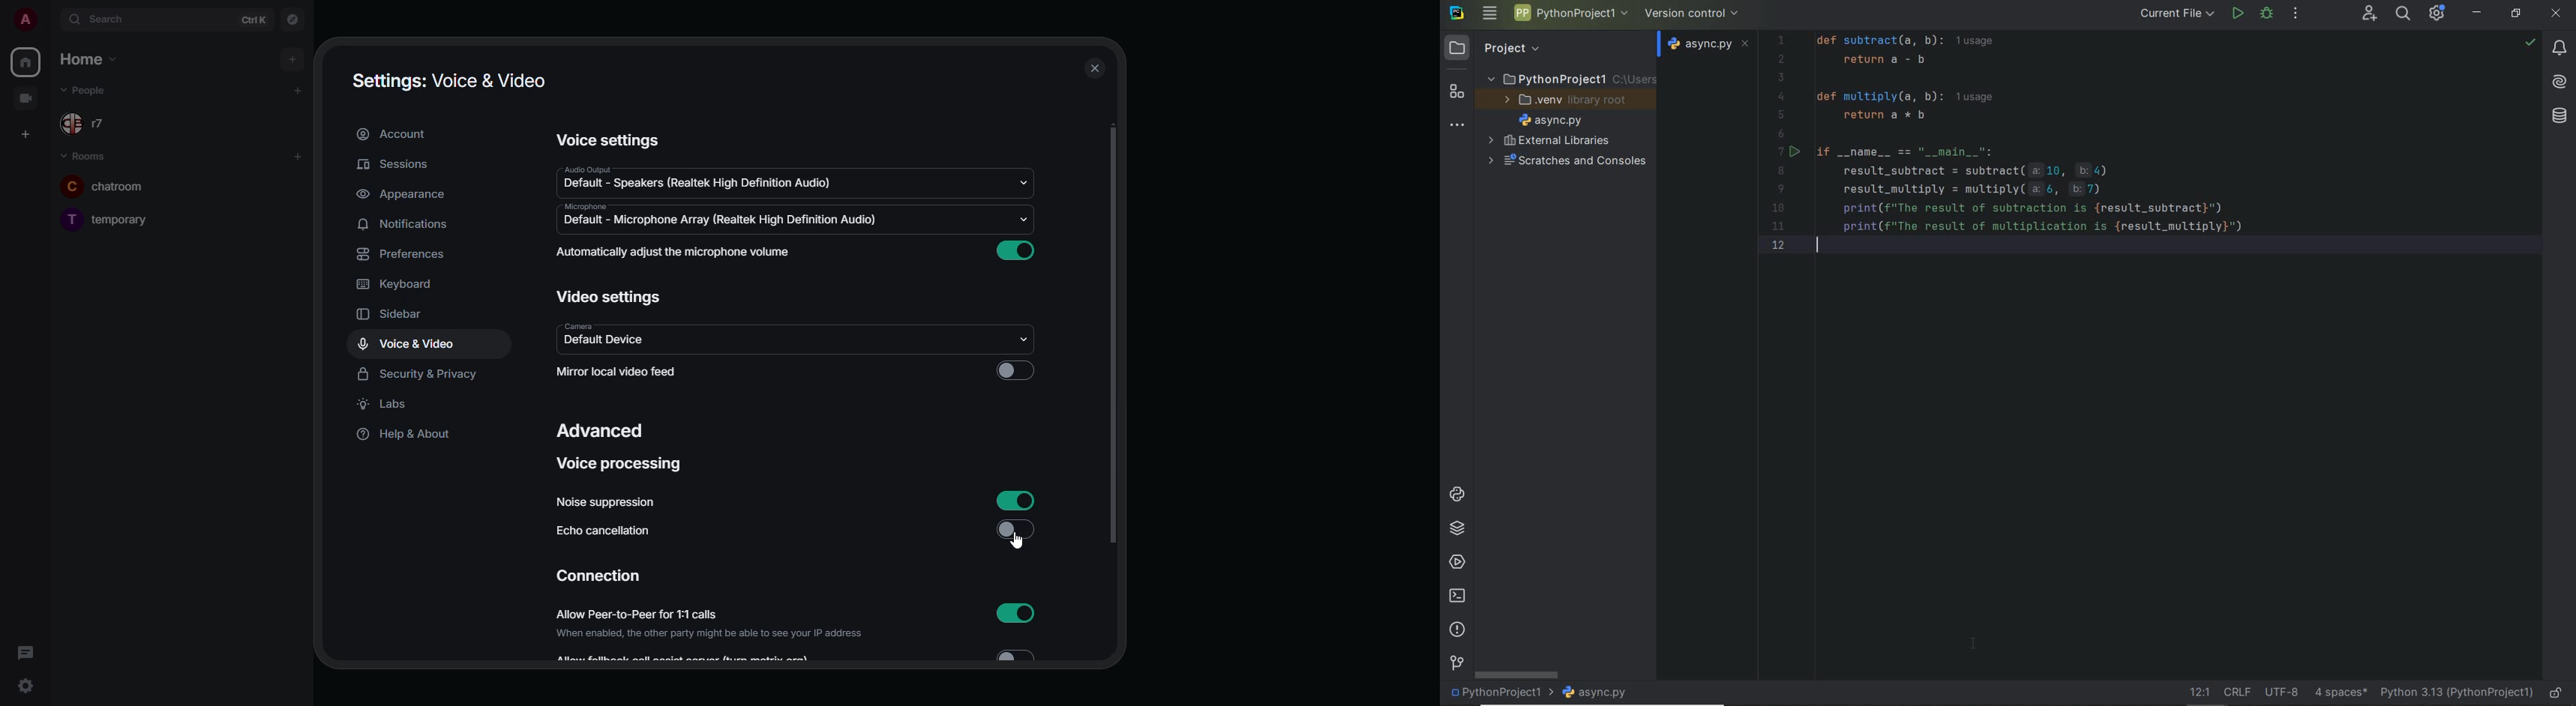 The height and width of the screenshot is (728, 2576). I want to click on room, so click(104, 187).